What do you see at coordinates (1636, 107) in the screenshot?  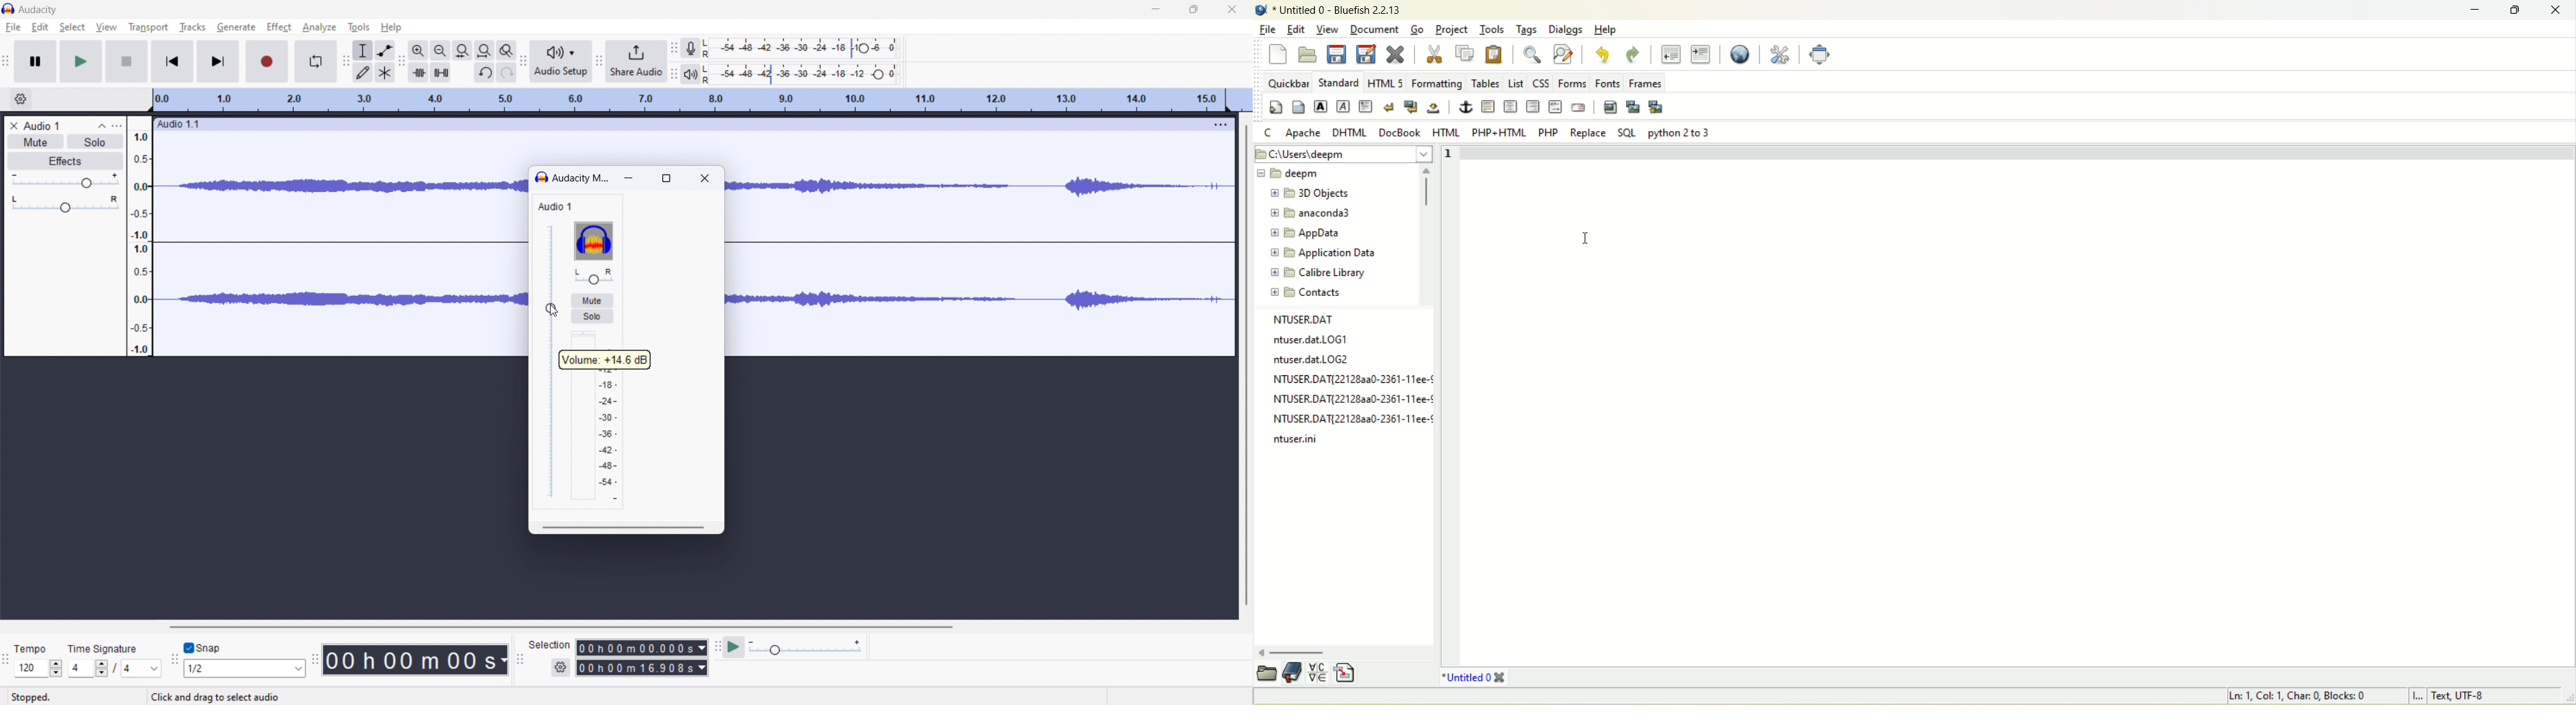 I see `insert plugin` at bounding box center [1636, 107].